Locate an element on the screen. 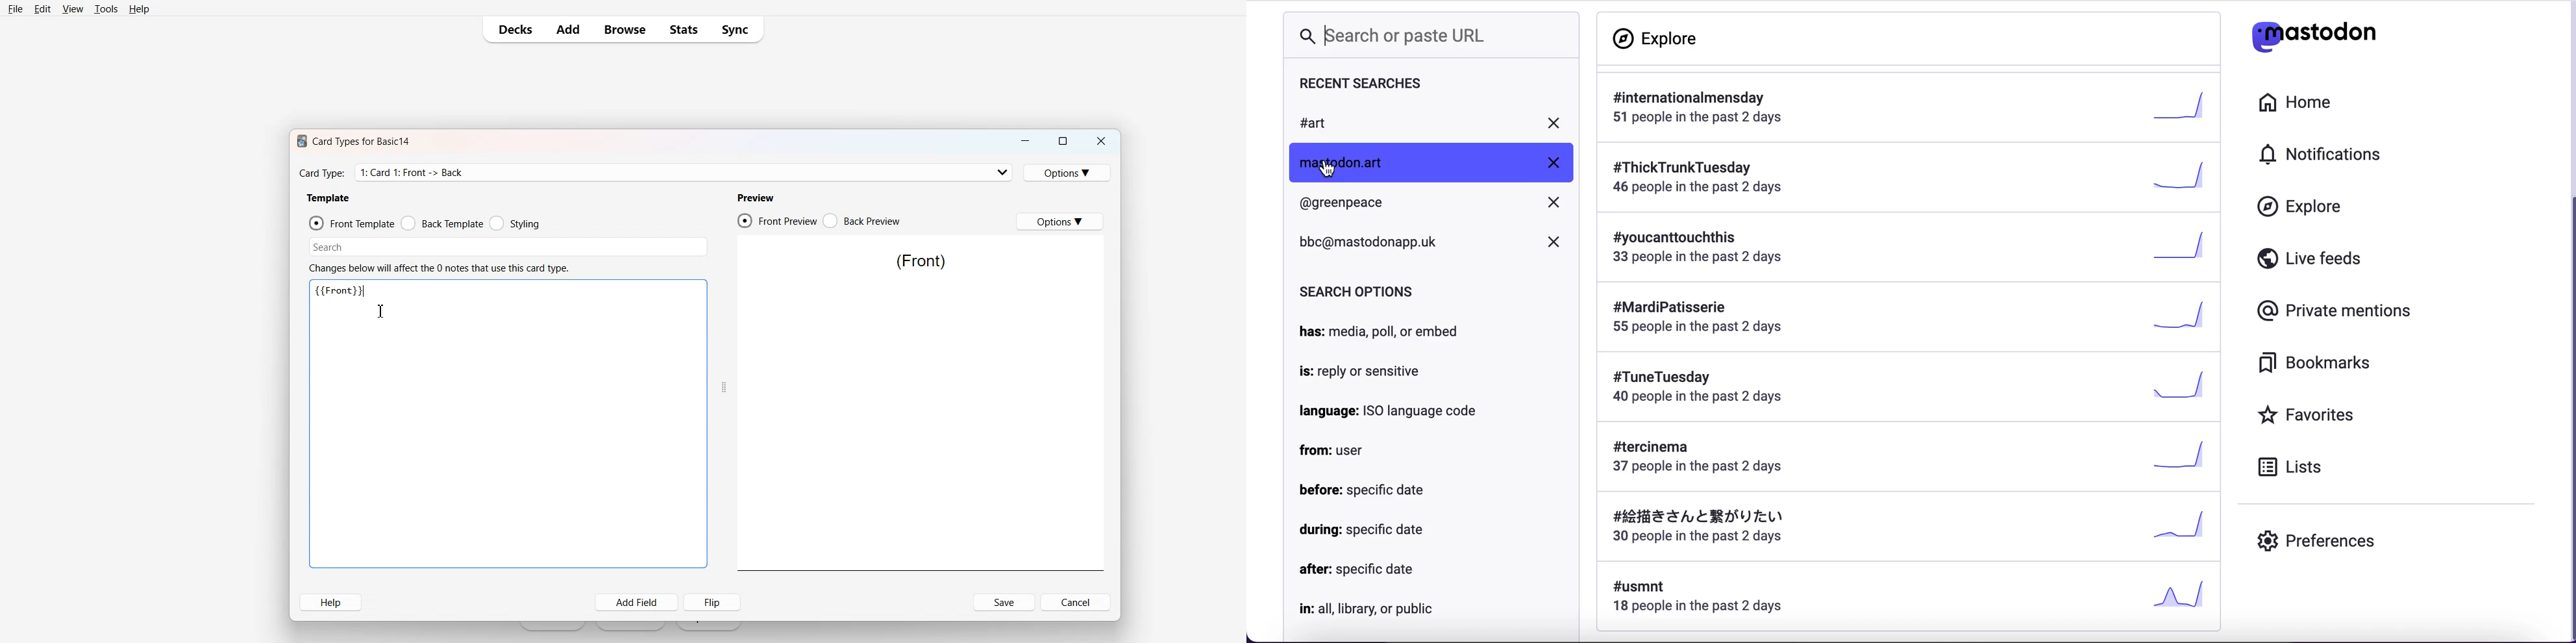  during: specific date is located at coordinates (1362, 531).